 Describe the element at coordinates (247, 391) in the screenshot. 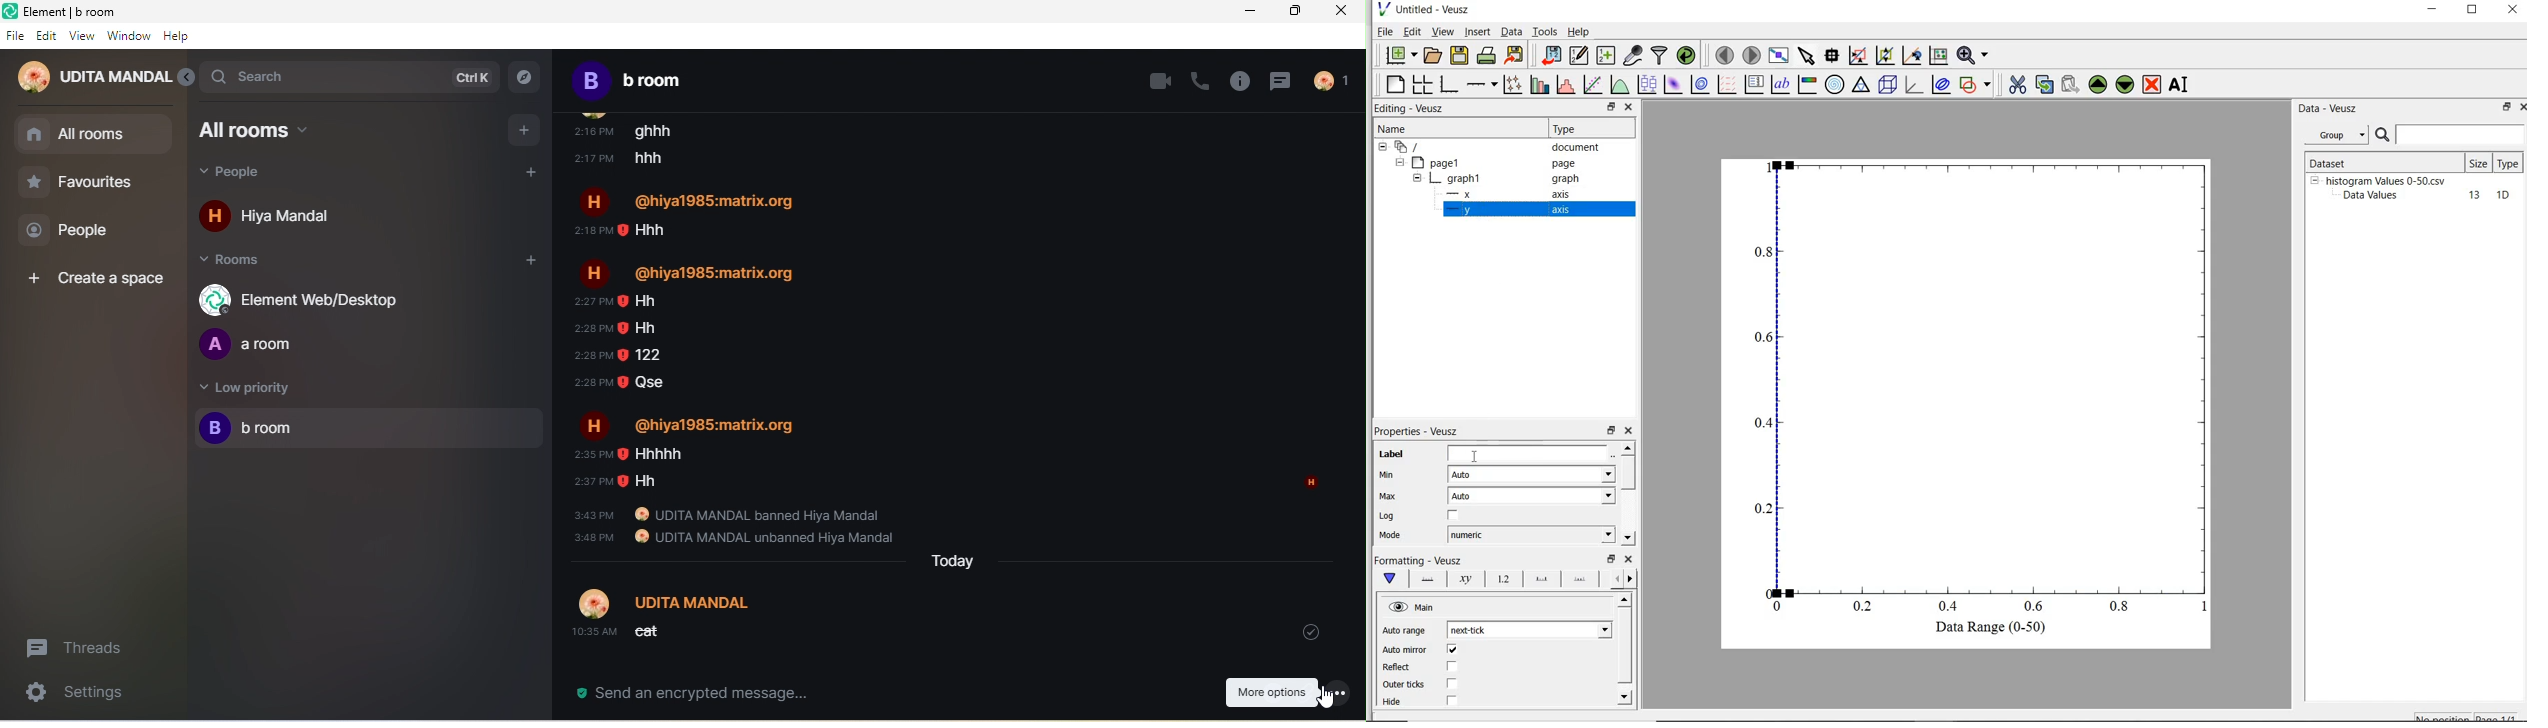

I see `low priority` at that location.